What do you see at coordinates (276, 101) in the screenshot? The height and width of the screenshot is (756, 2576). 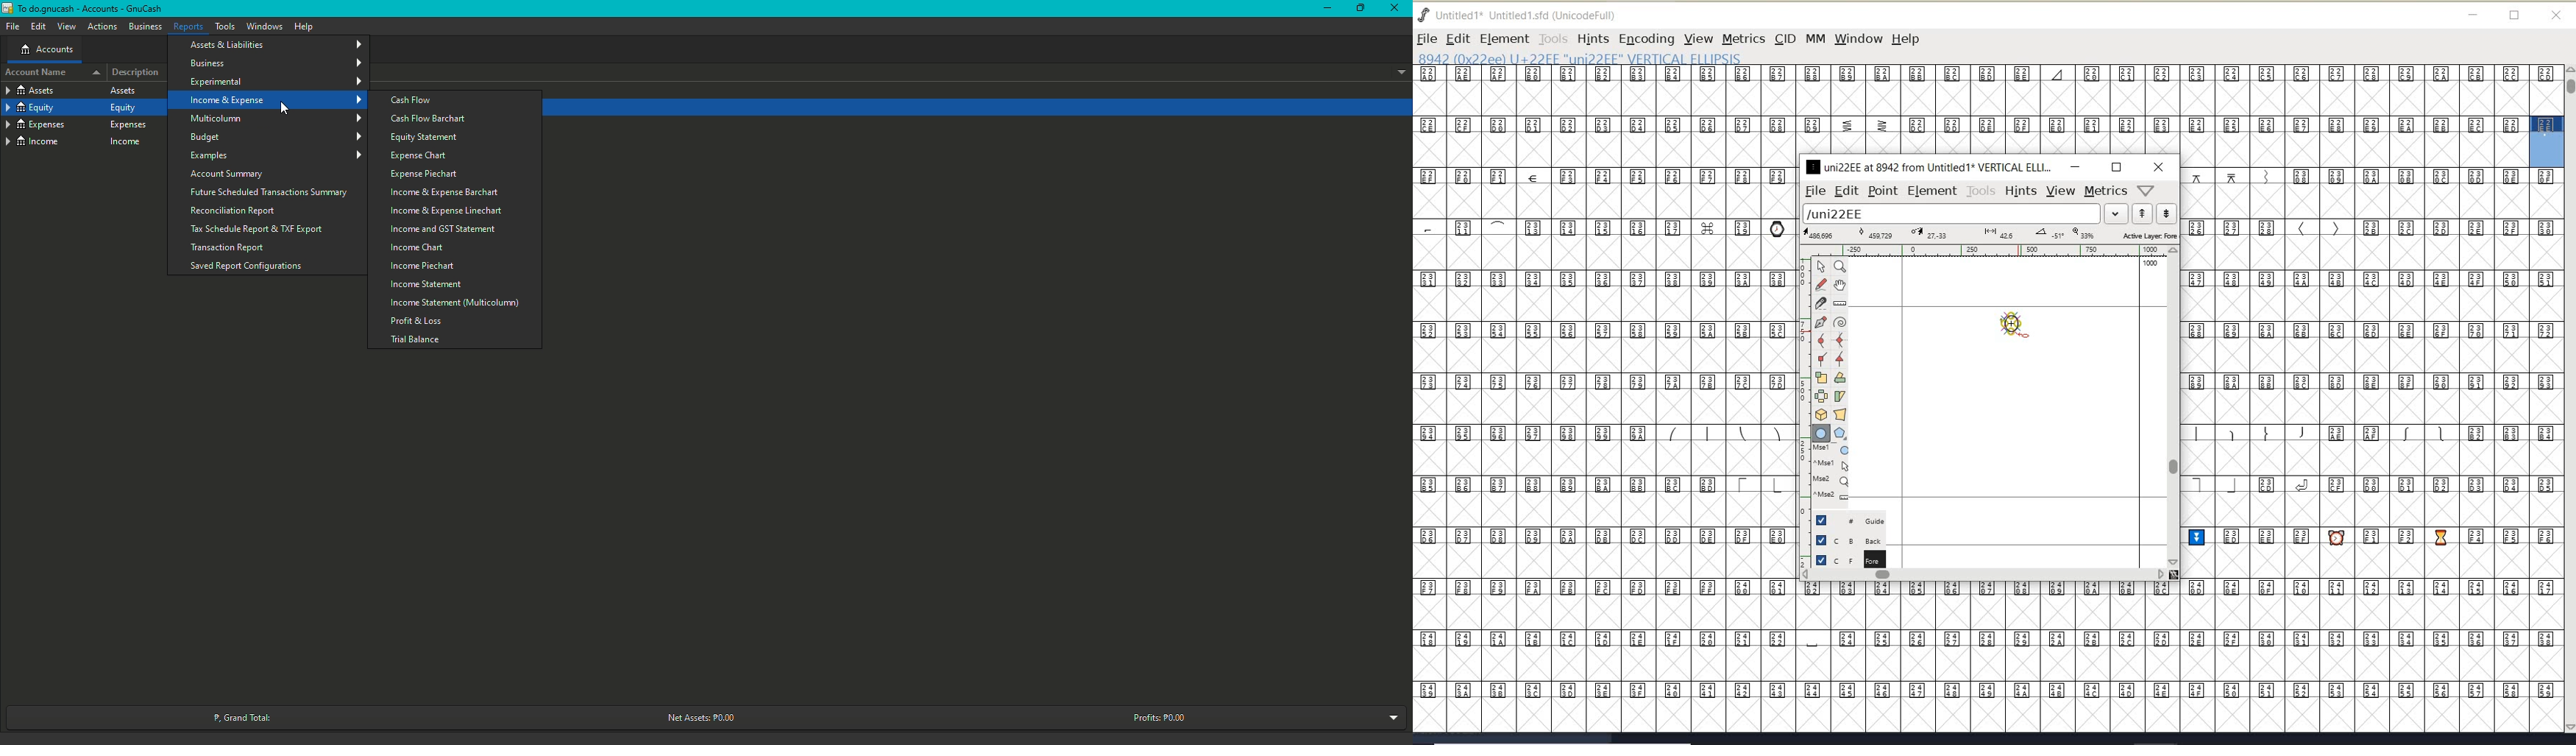 I see `Income and Expenses` at bounding box center [276, 101].